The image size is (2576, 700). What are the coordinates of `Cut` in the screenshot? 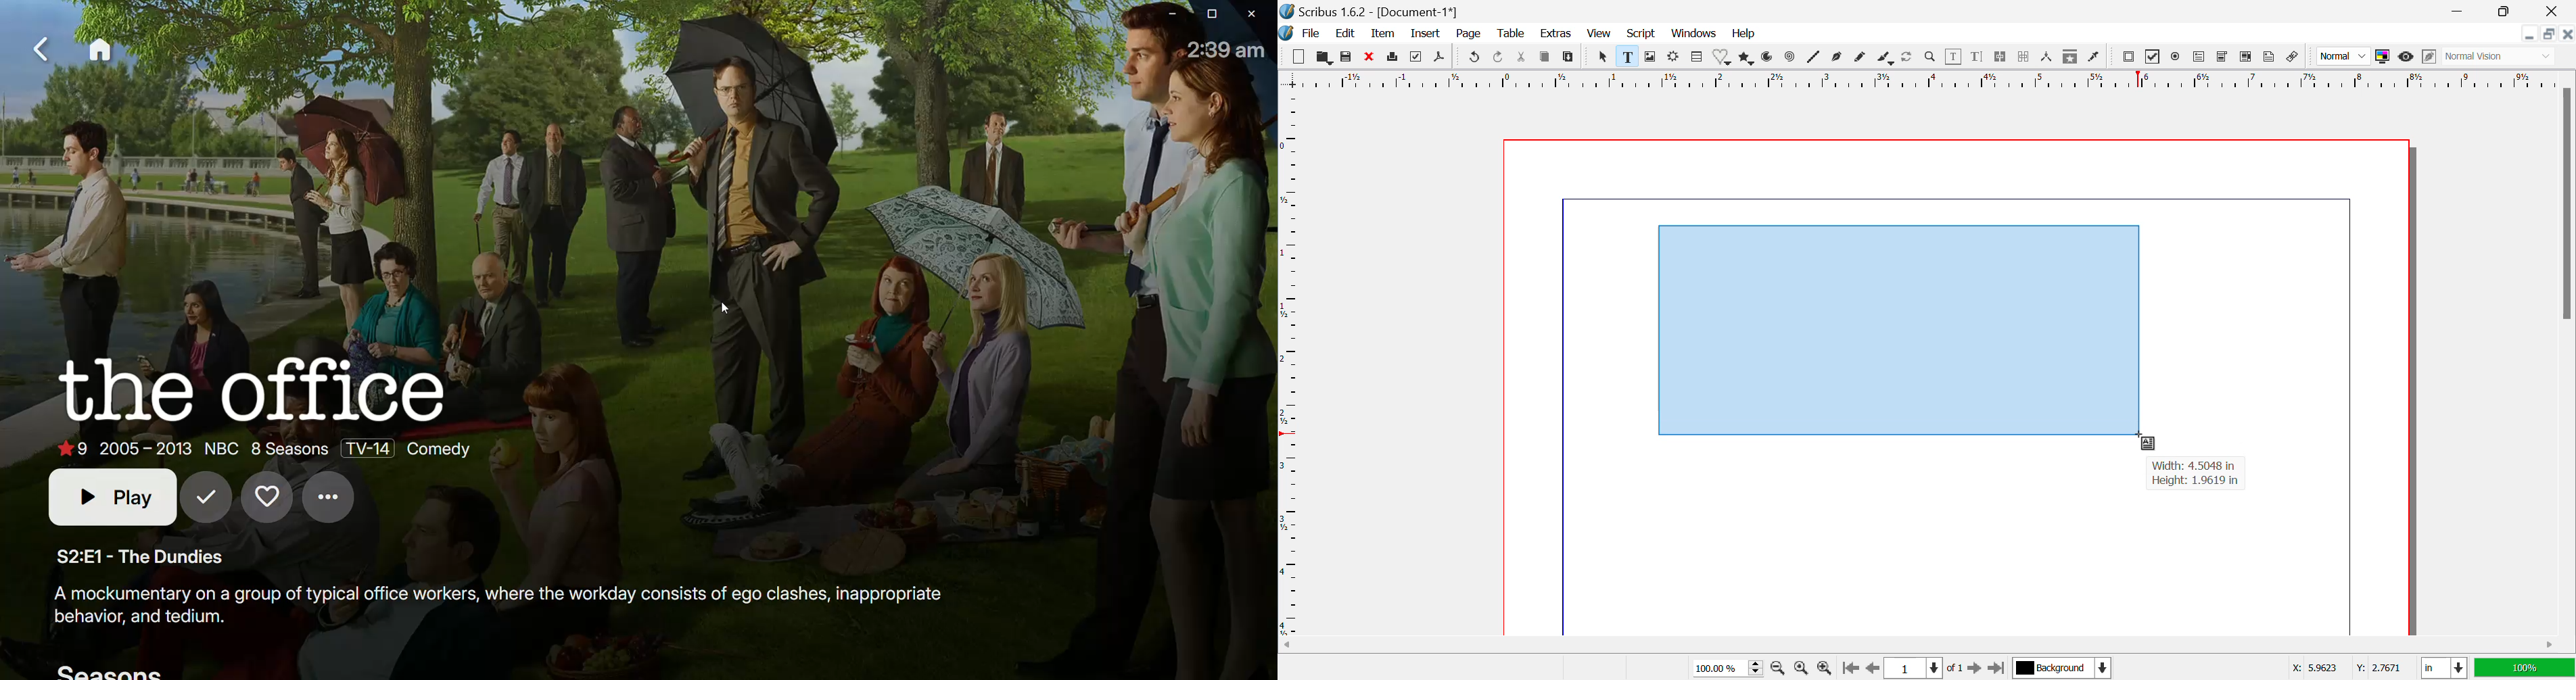 It's located at (1522, 57).